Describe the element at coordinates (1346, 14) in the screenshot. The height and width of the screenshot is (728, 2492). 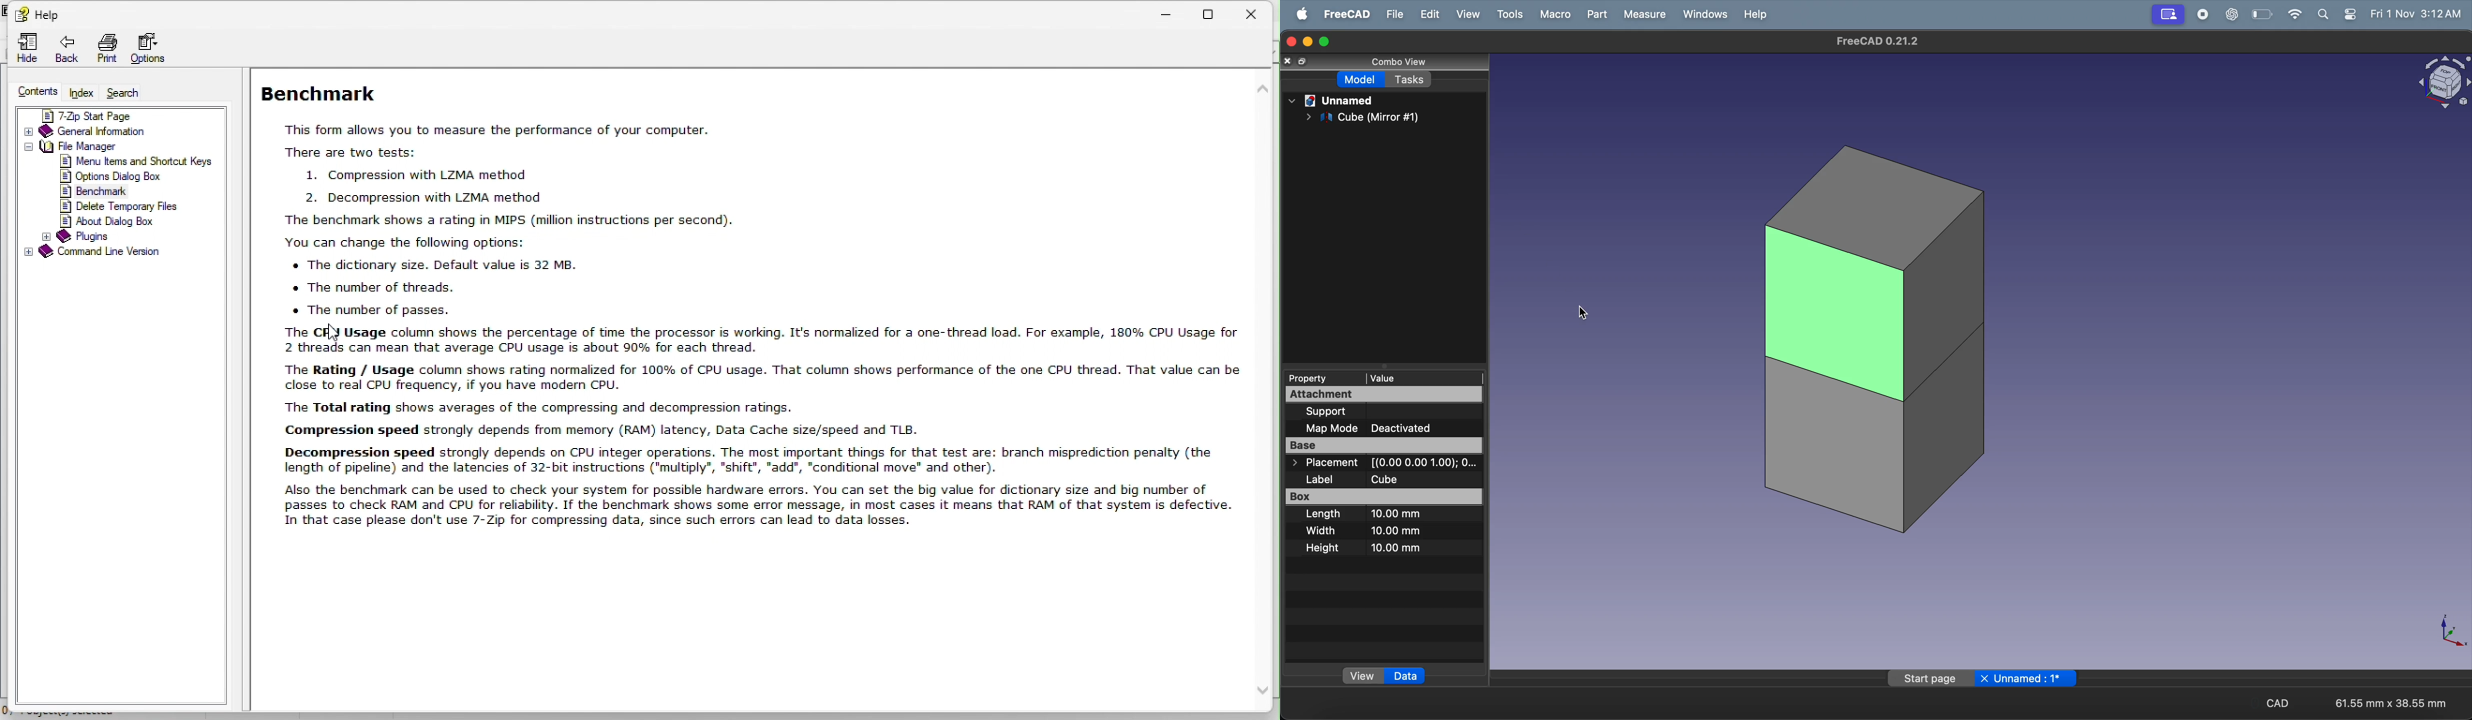
I see `freecad` at that location.